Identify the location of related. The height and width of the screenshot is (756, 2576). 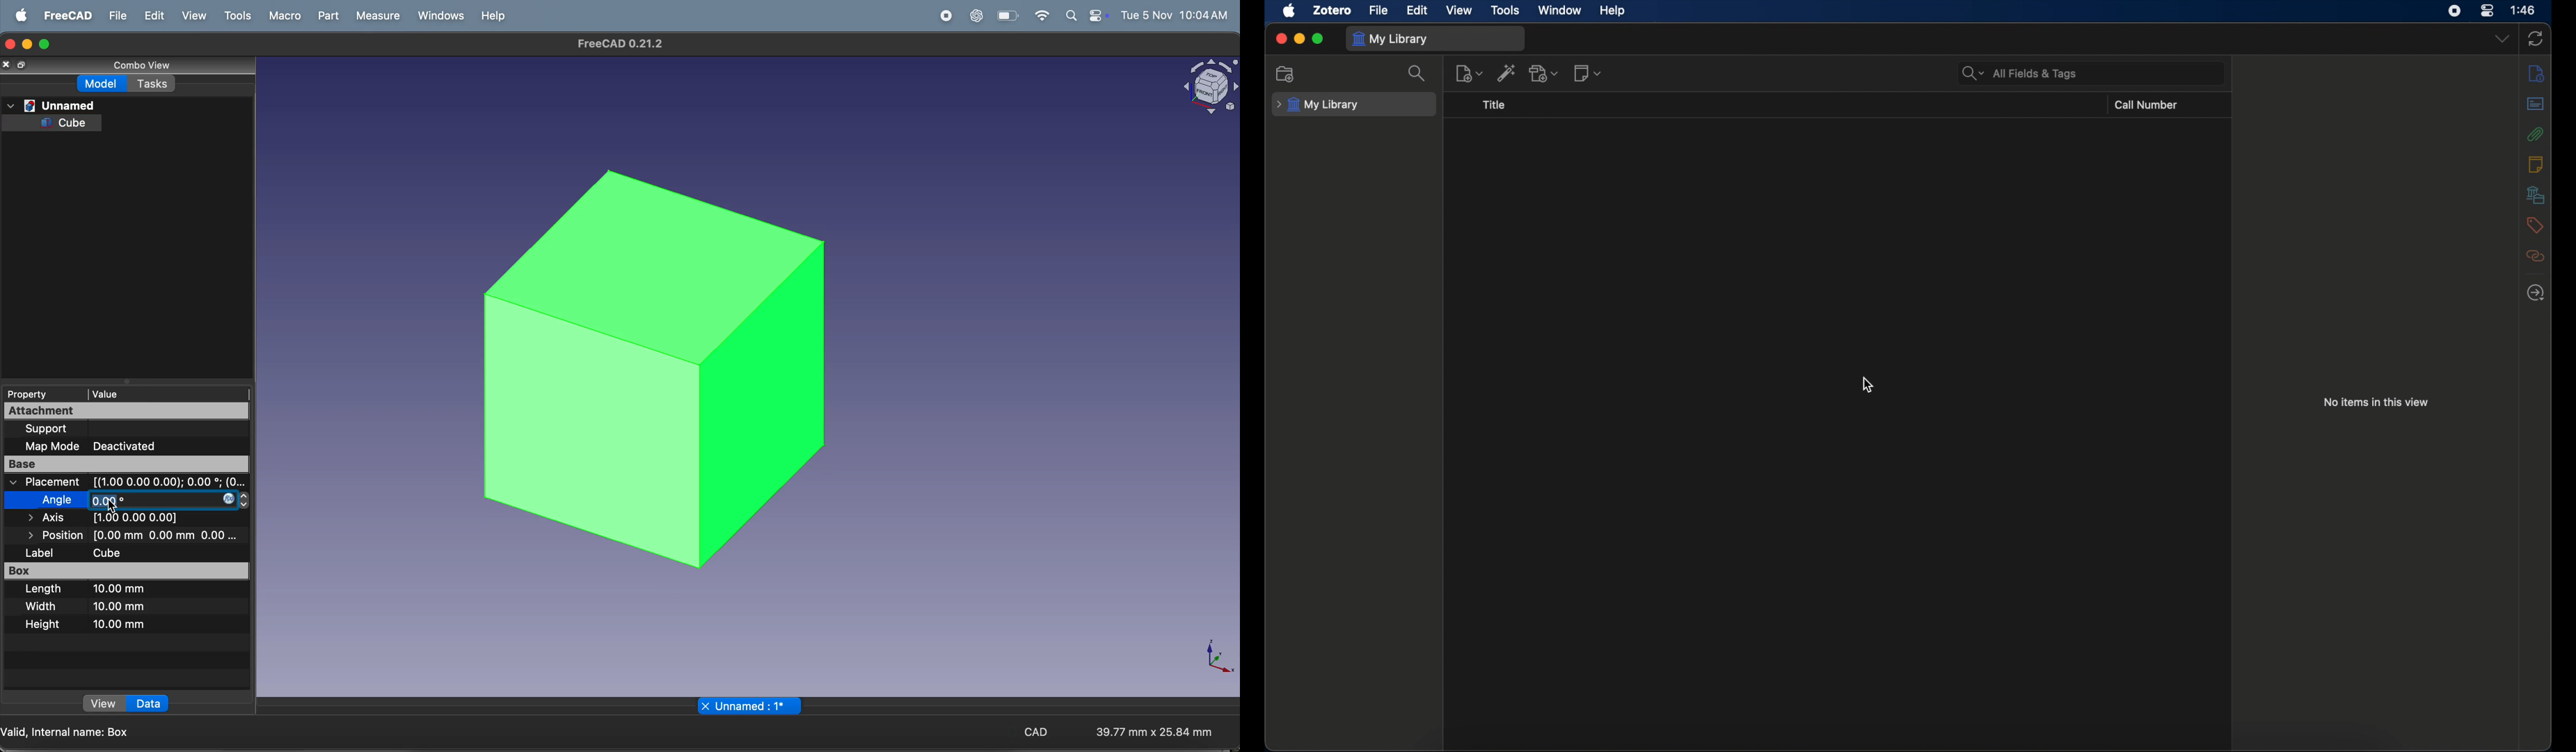
(2534, 256).